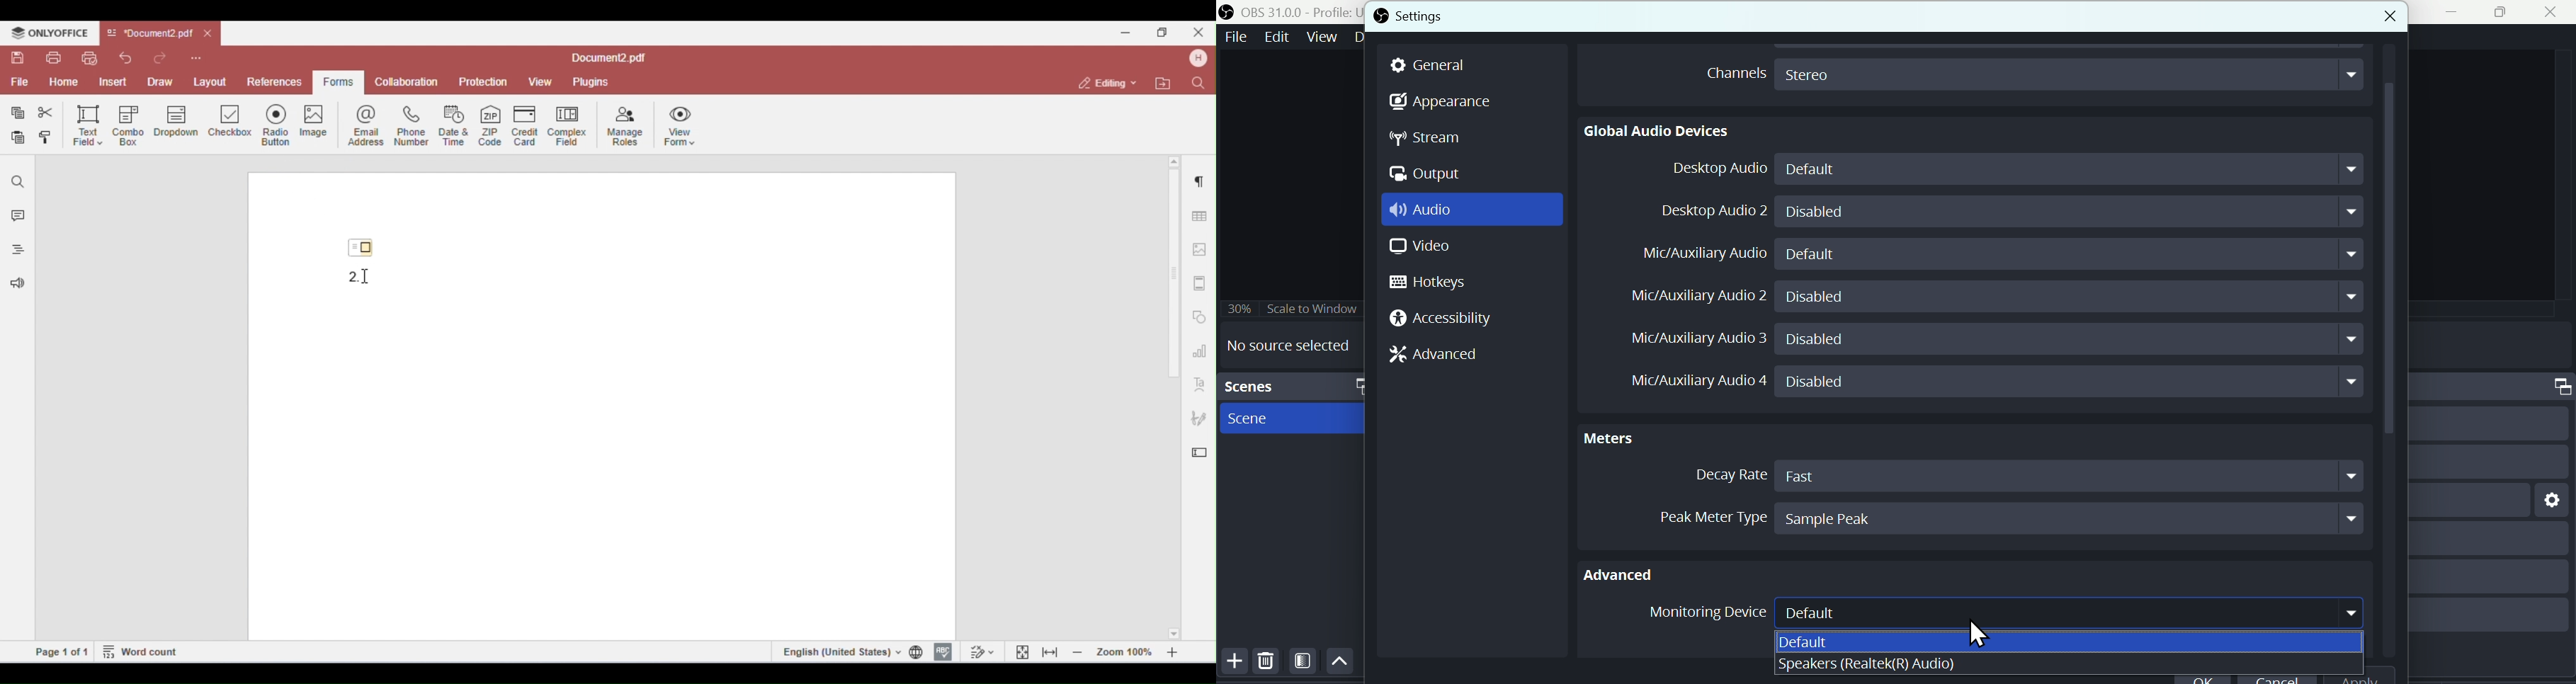 This screenshot has width=2576, height=700. Describe the element at coordinates (1288, 345) in the screenshot. I see `No source selected` at that location.